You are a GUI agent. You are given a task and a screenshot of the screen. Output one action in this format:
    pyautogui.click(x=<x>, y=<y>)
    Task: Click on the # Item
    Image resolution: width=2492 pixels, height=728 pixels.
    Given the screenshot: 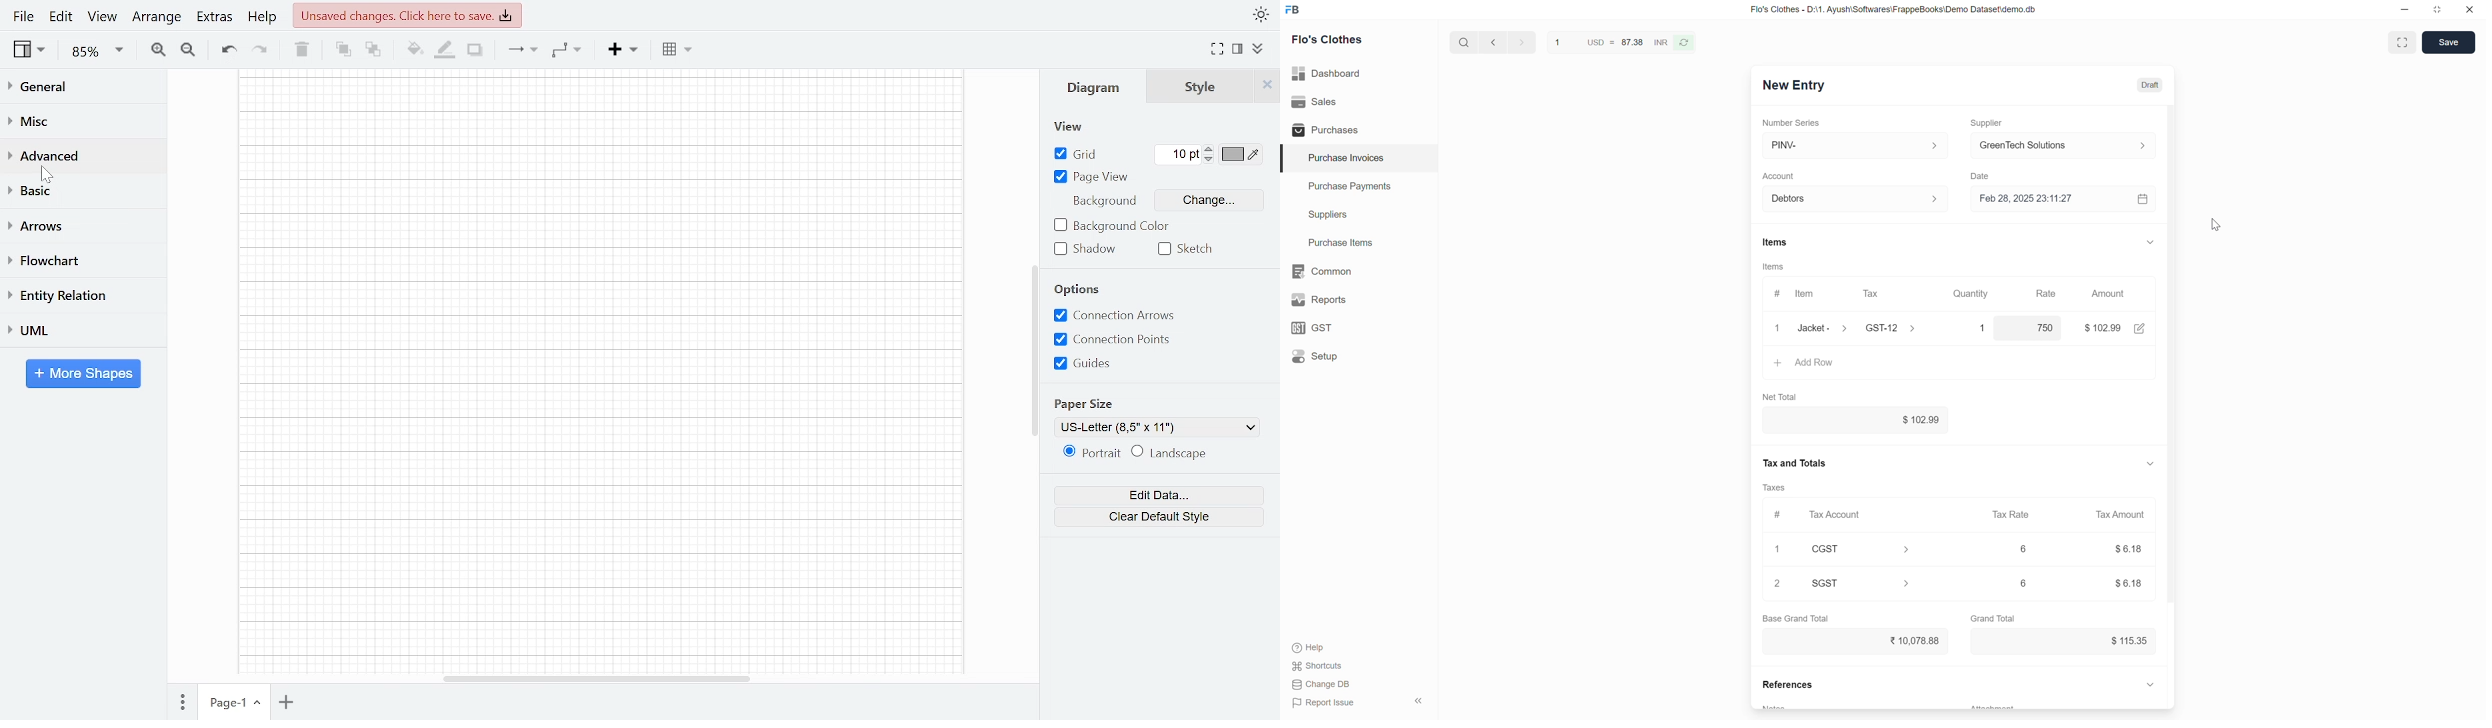 What is the action you would take?
    pyautogui.click(x=1797, y=295)
    